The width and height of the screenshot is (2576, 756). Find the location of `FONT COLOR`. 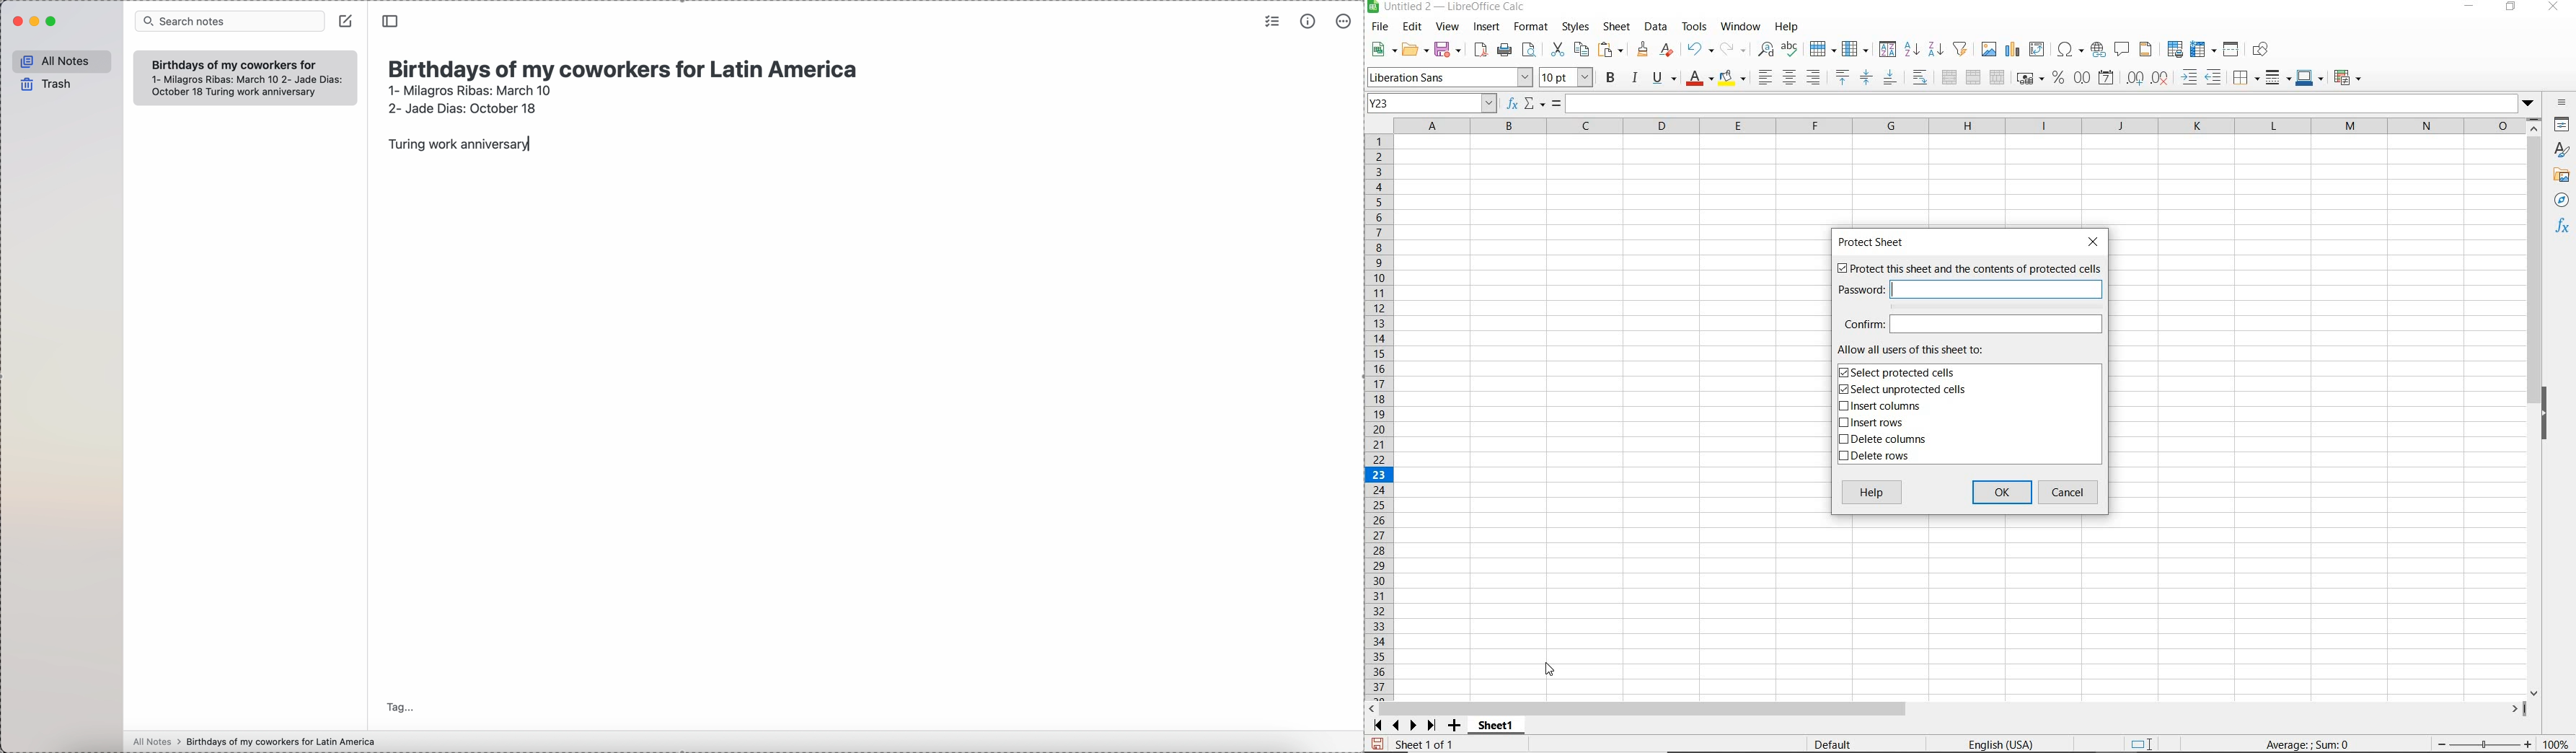

FONT COLOR is located at coordinates (1699, 79).